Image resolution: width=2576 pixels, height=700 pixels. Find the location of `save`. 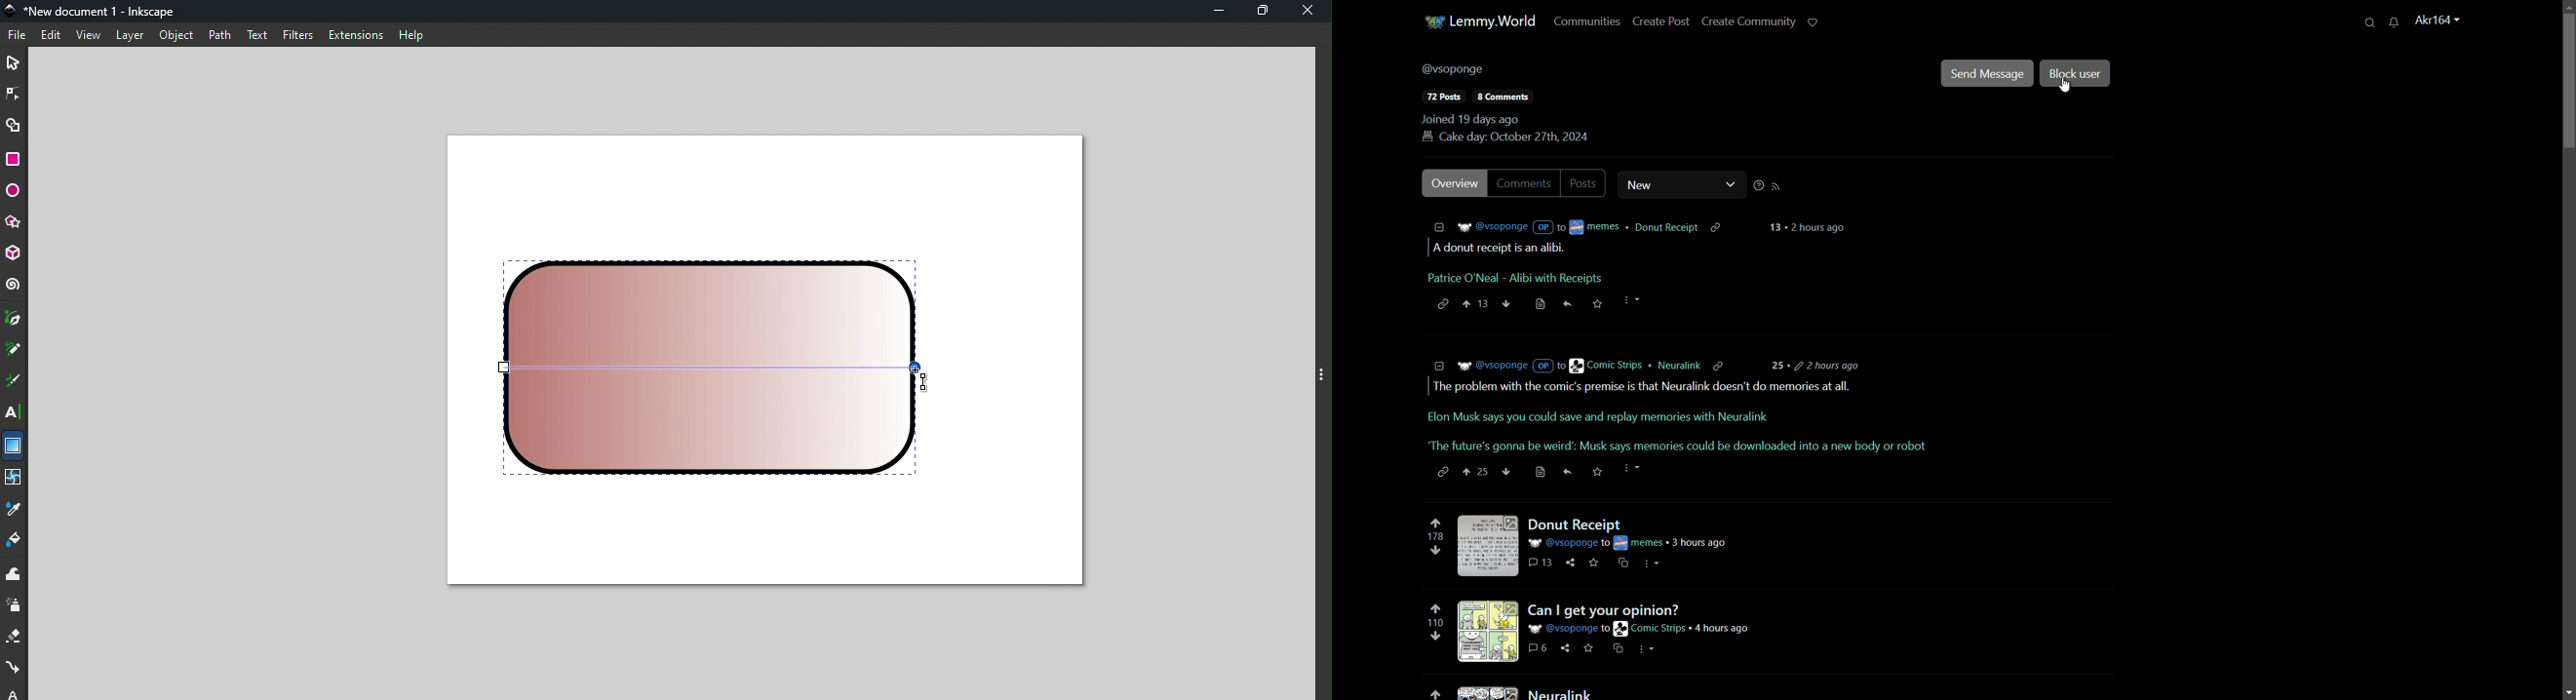

save is located at coordinates (1538, 473).